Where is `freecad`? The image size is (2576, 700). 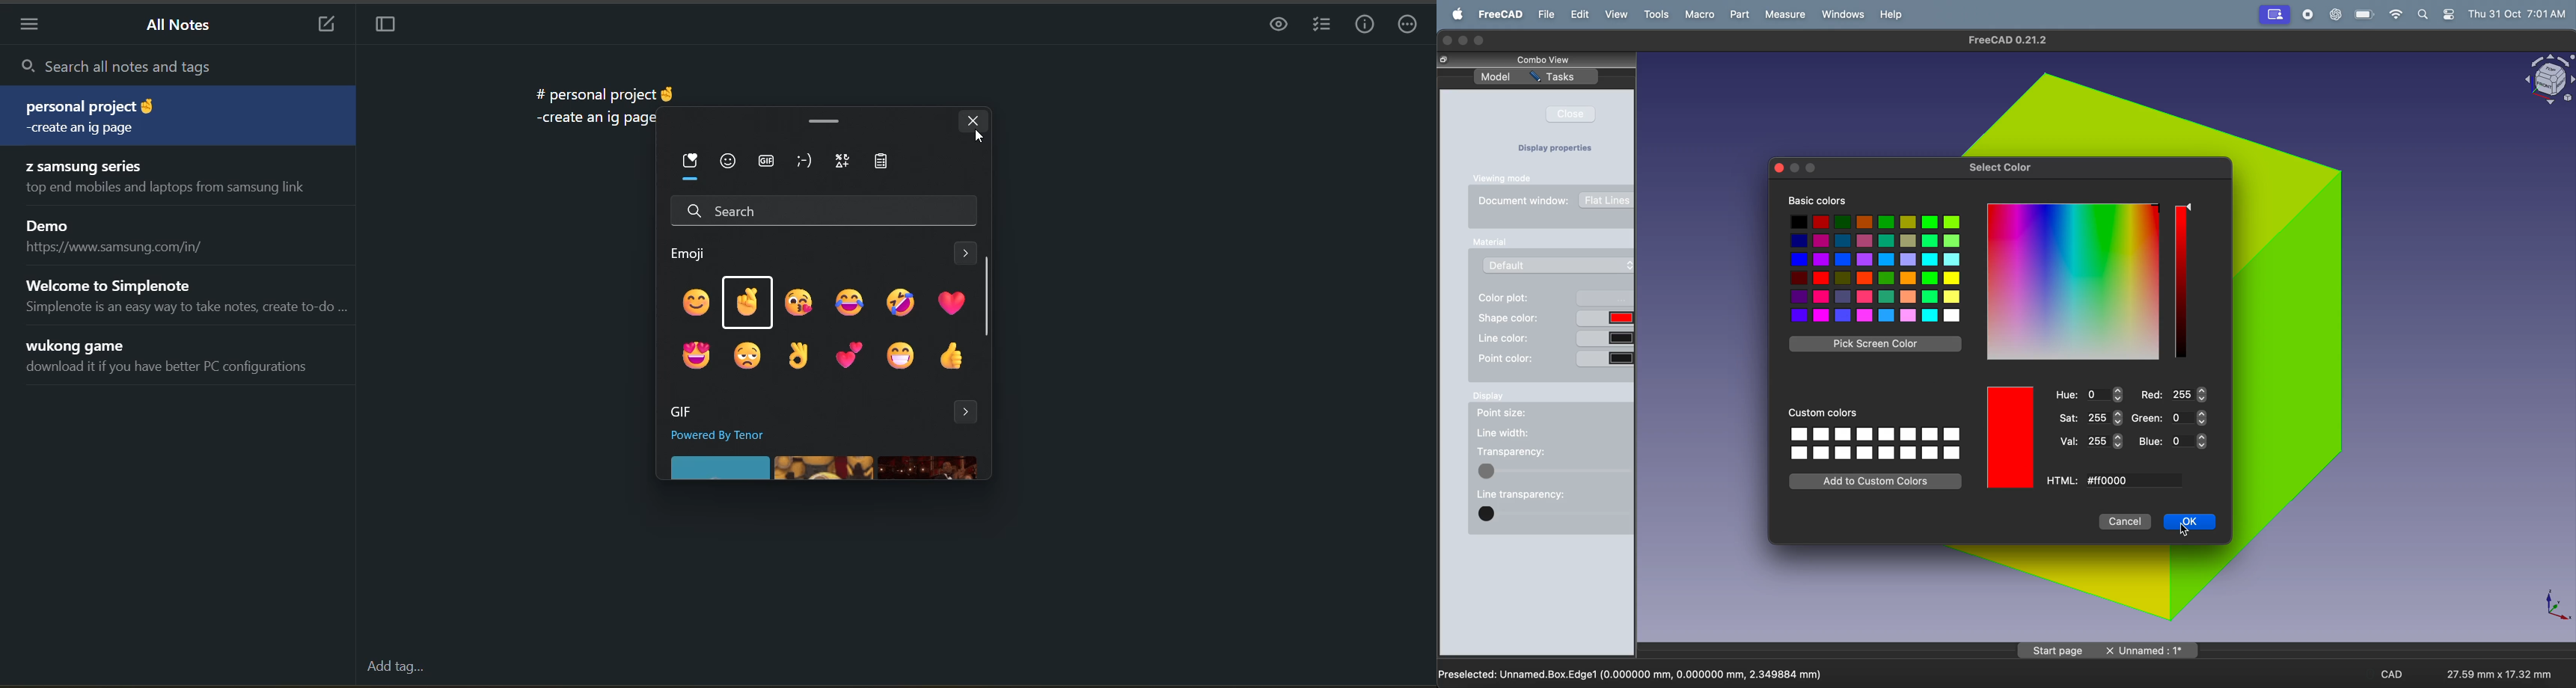 freecad is located at coordinates (1499, 15).